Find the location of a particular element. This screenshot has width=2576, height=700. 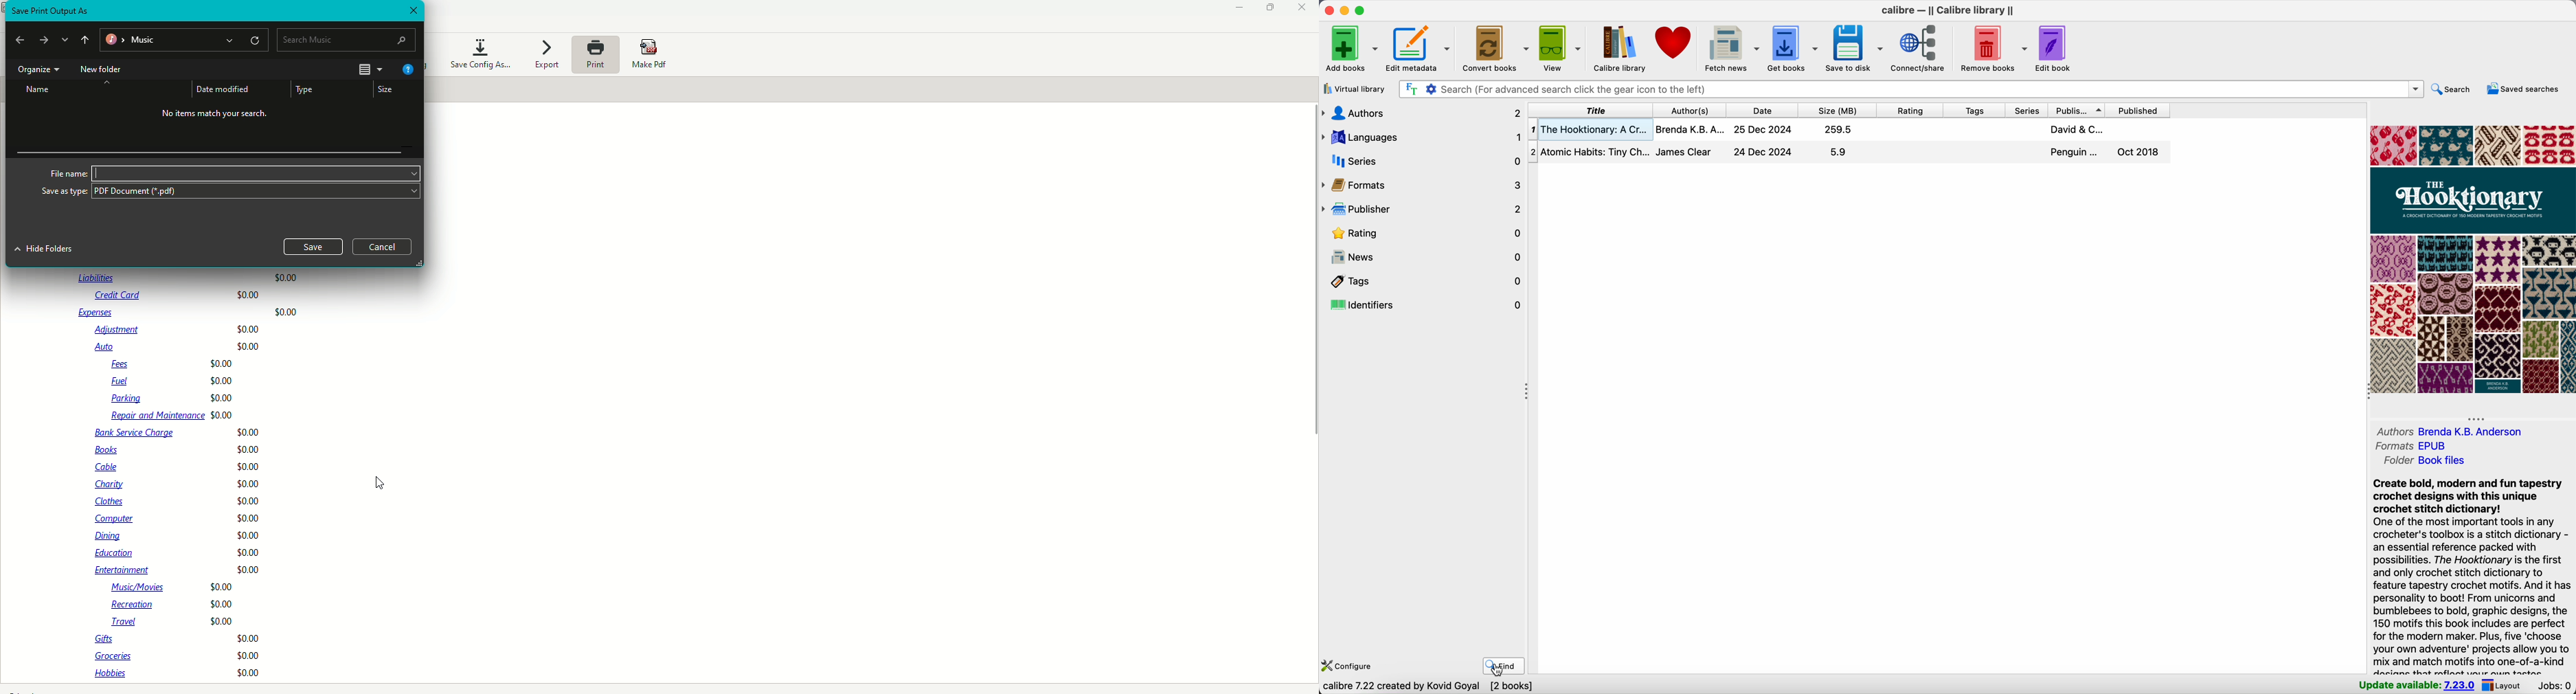

identifiers is located at coordinates (1424, 304).